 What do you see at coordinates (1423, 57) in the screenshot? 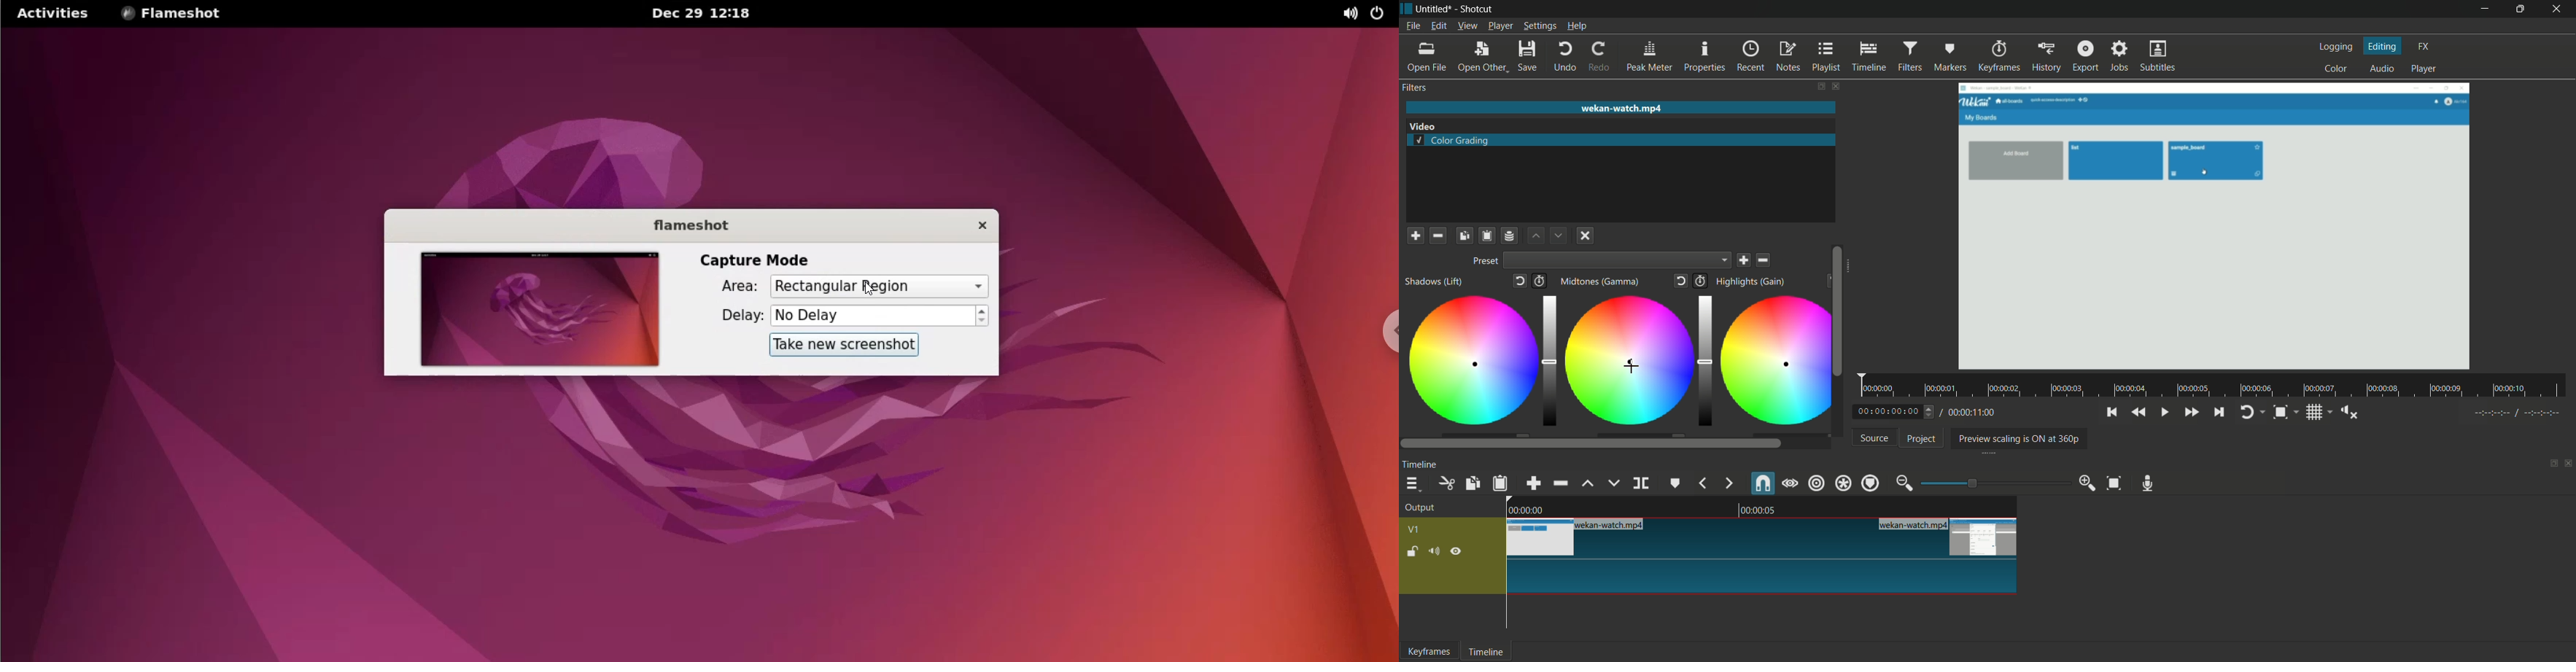
I see `open file` at bounding box center [1423, 57].